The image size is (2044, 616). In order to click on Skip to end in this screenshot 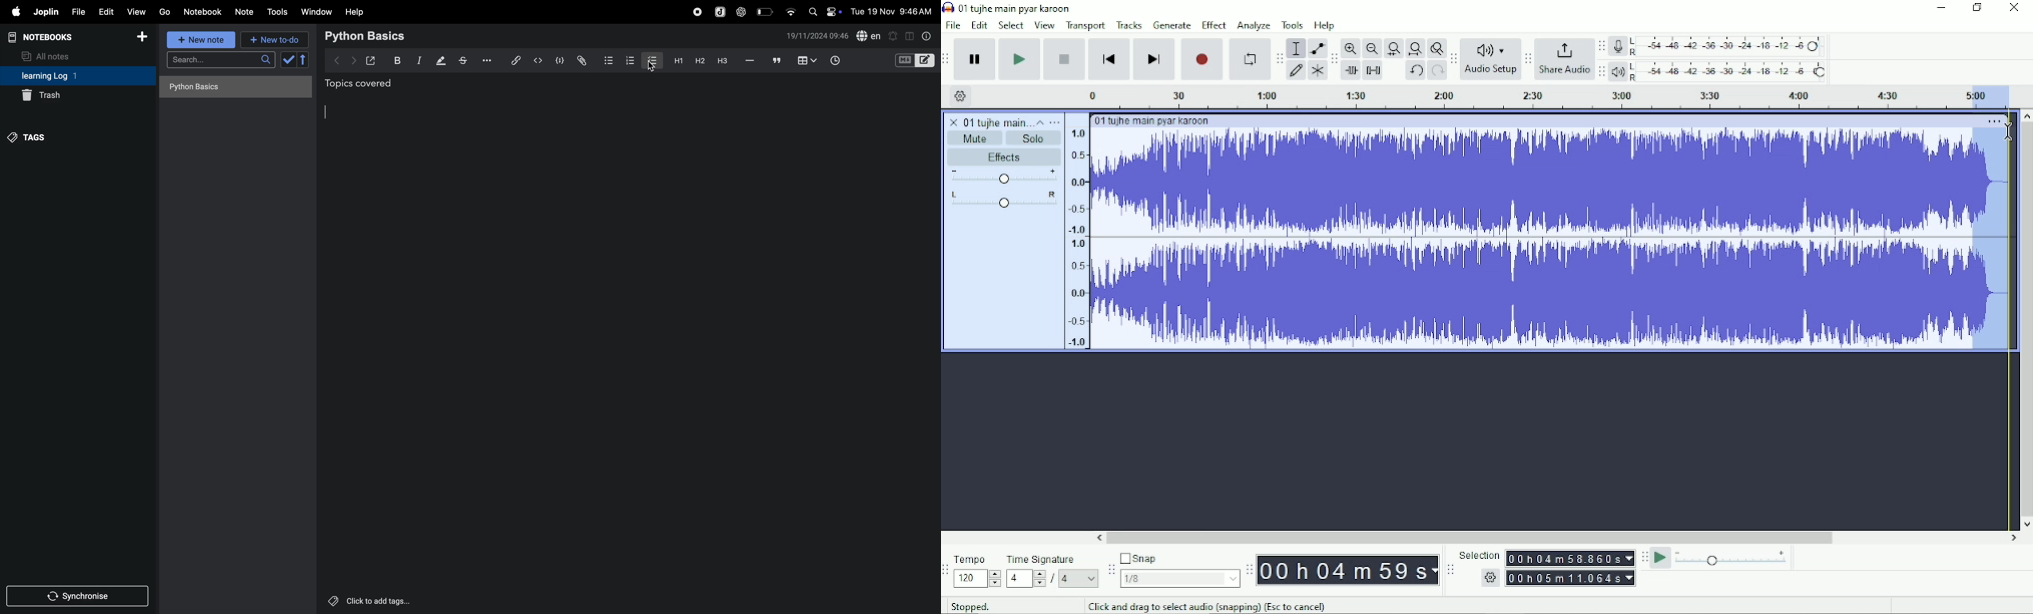, I will do `click(1154, 60)`.